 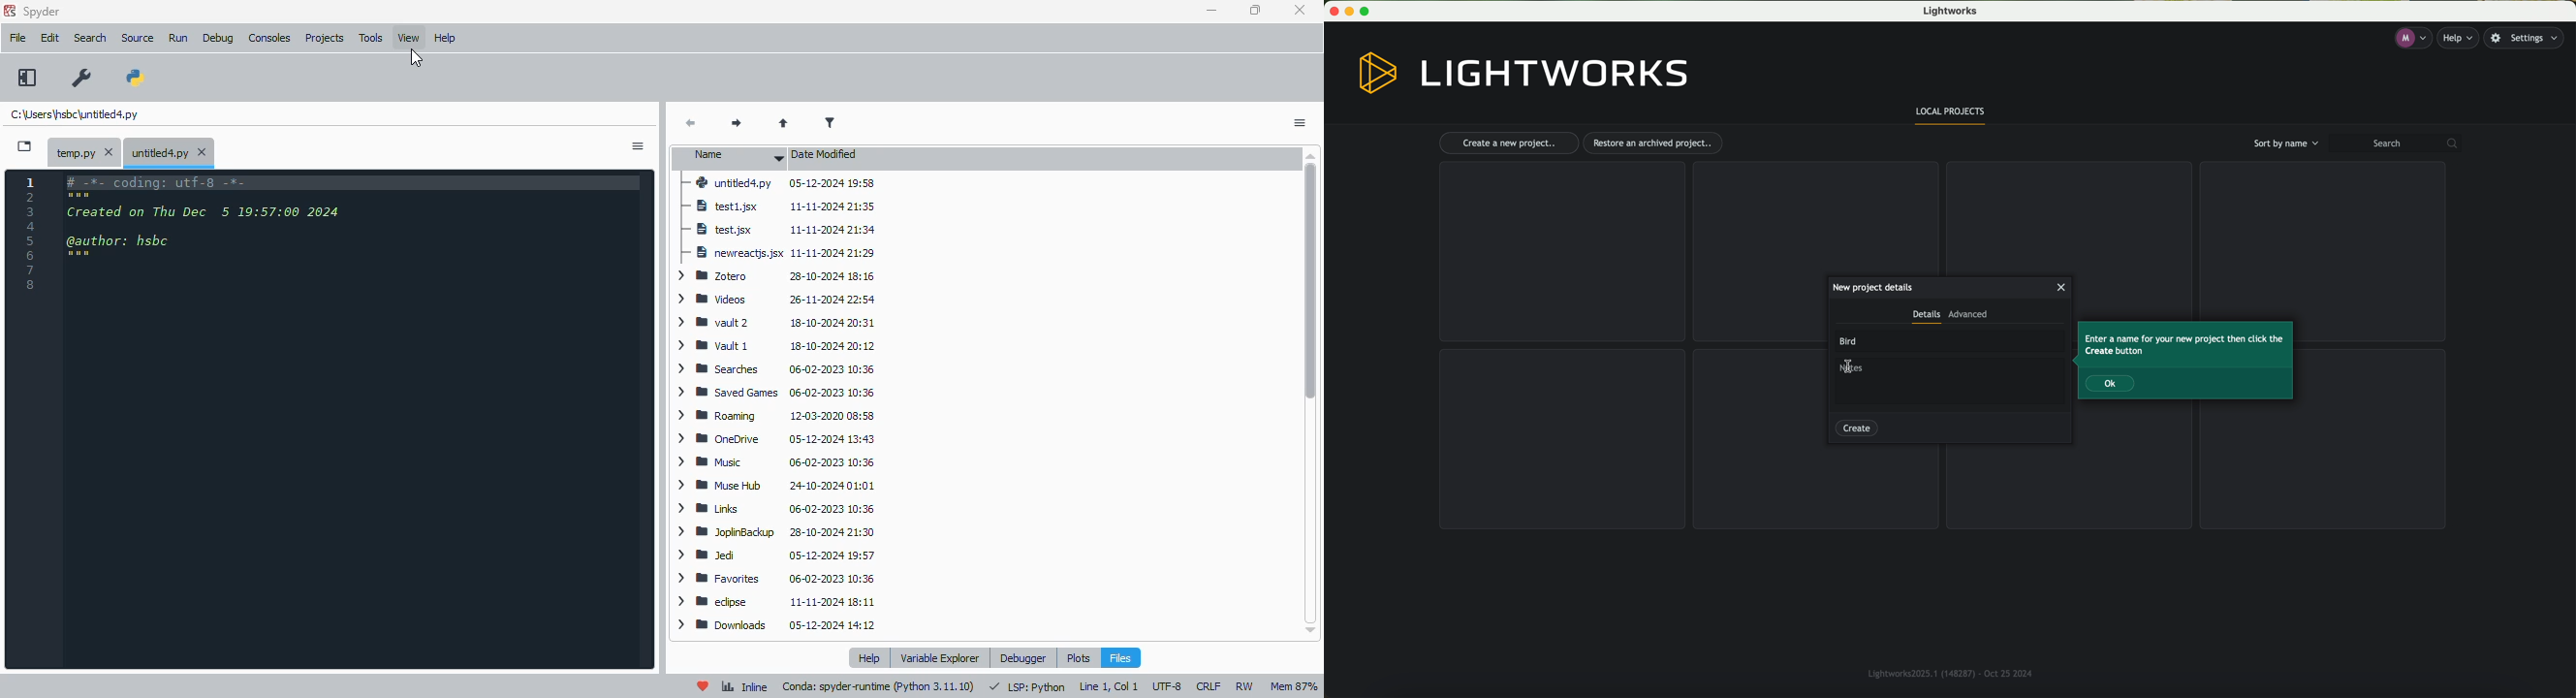 What do you see at coordinates (1120, 657) in the screenshot?
I see `files` at bounding box center [1120, 657].